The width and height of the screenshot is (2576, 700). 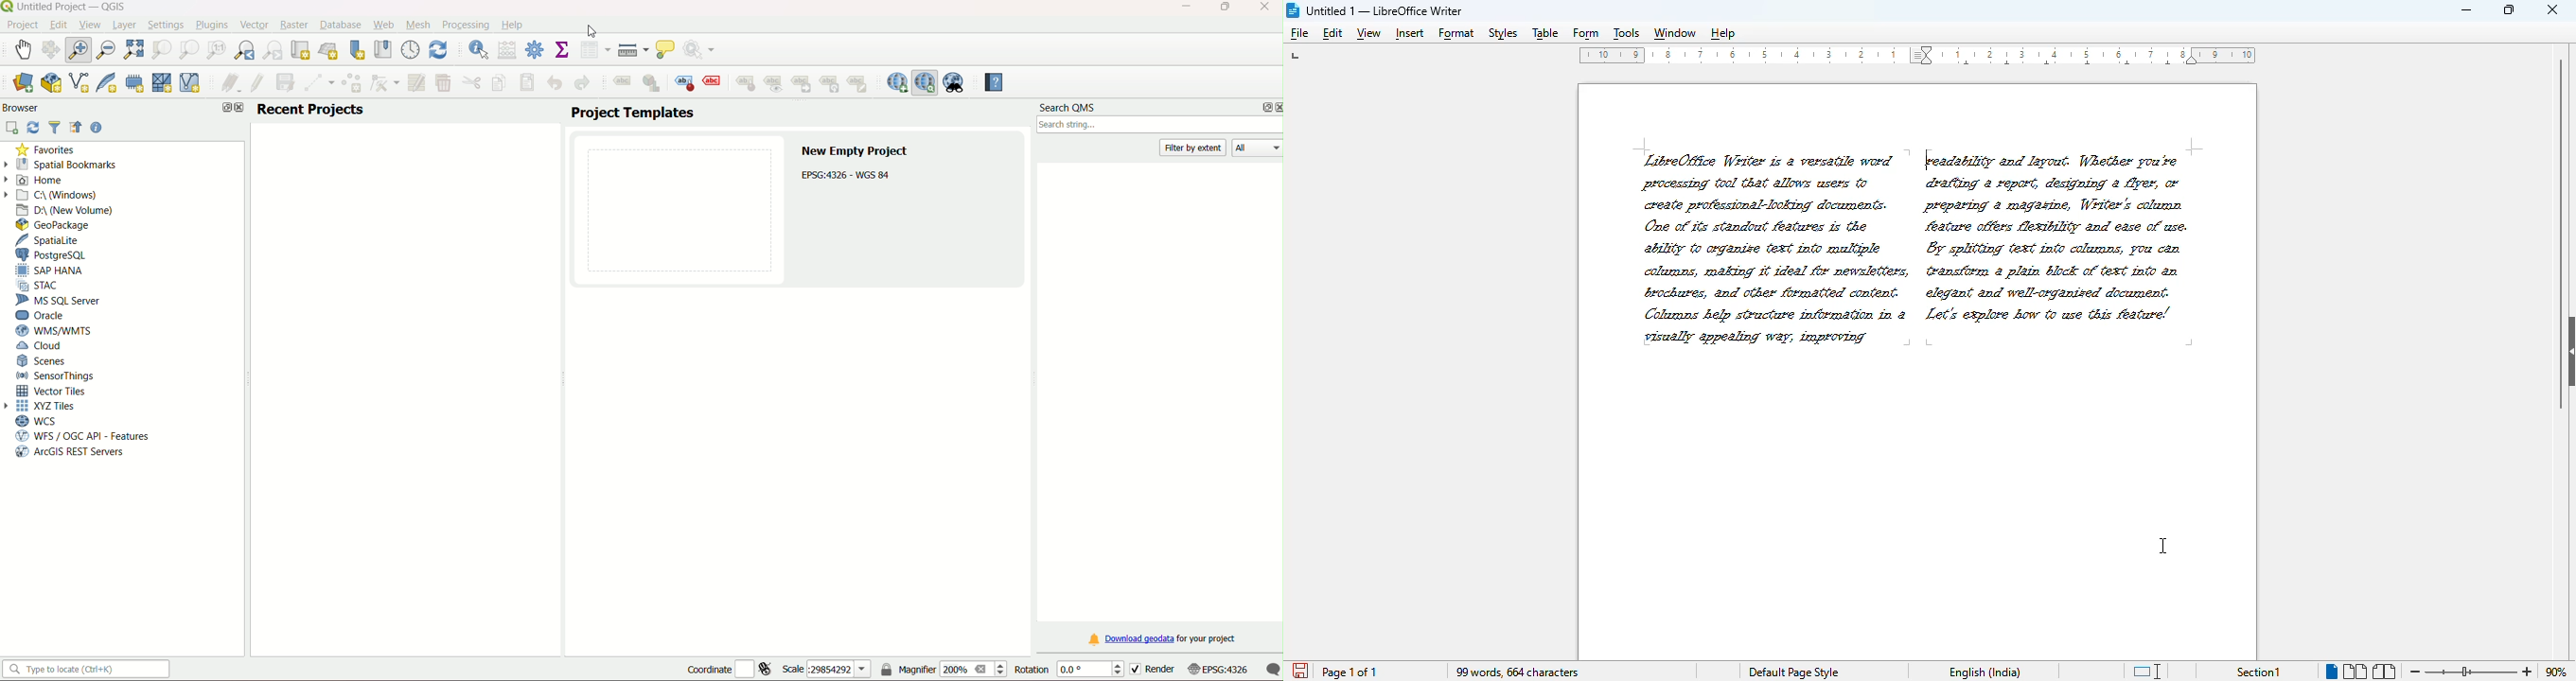 I want to click on new spatial bookmark, so click(x=357, y=50).